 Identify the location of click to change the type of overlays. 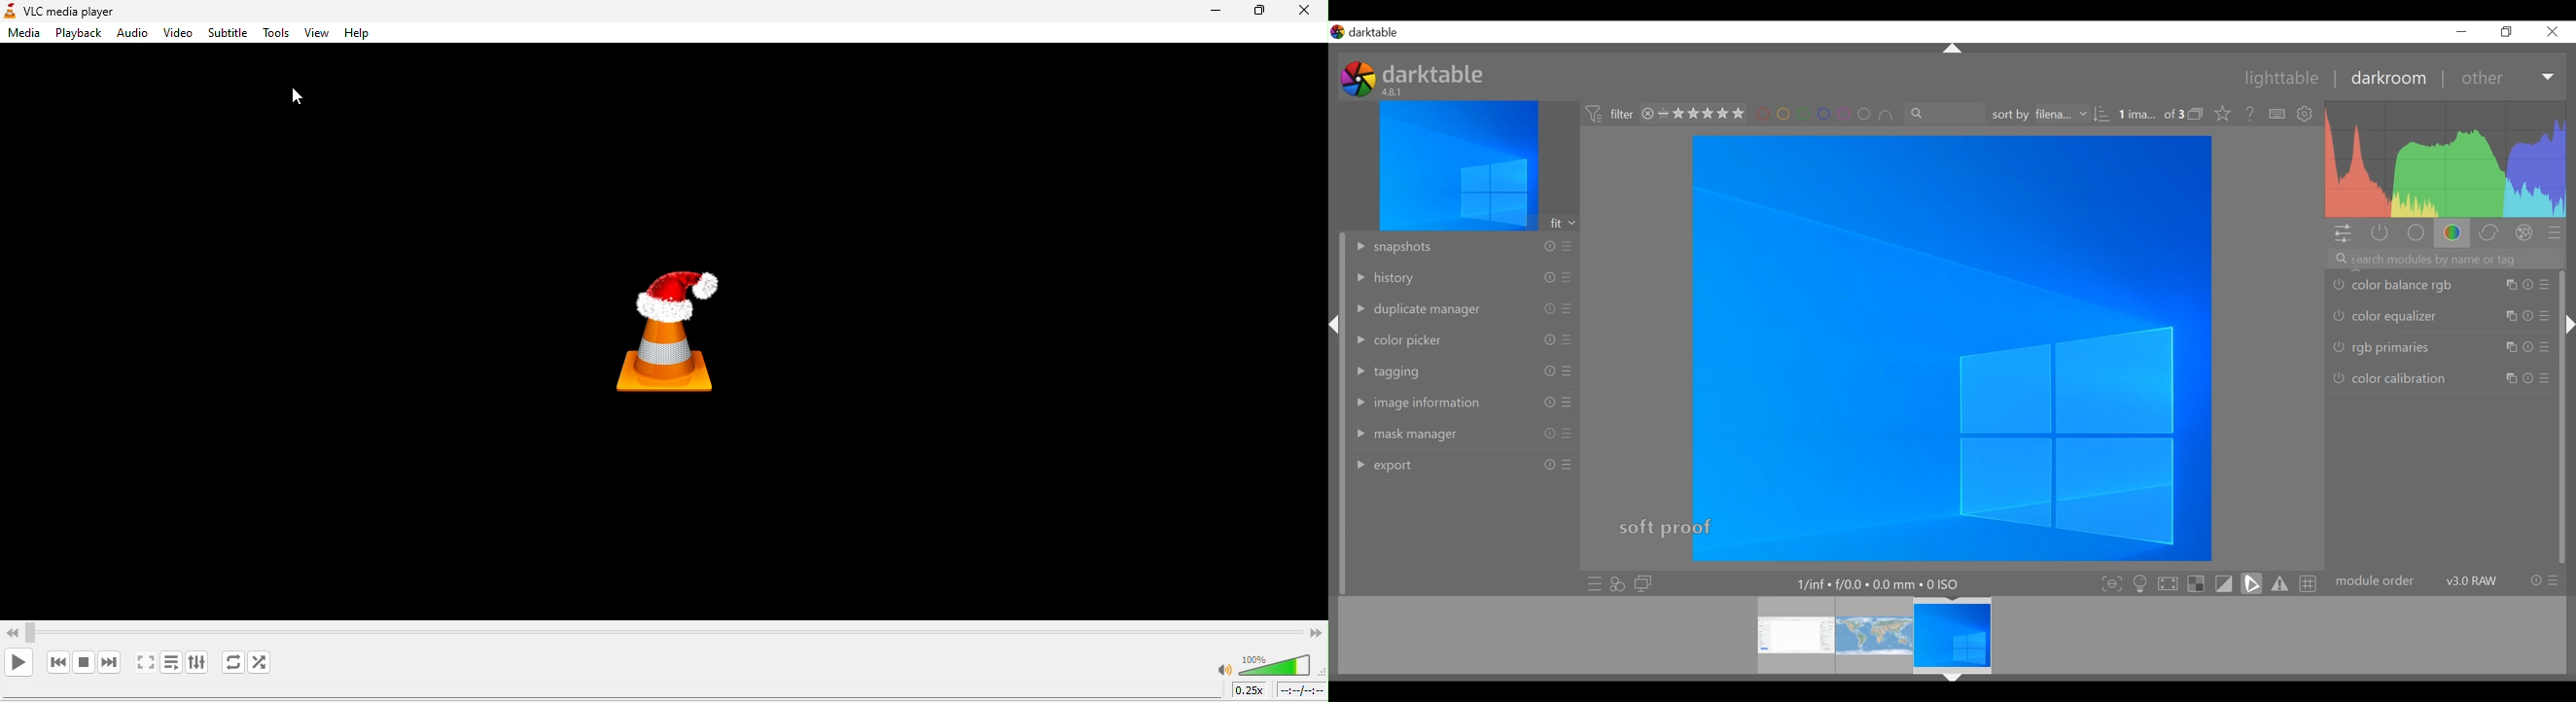
(2220, 112).